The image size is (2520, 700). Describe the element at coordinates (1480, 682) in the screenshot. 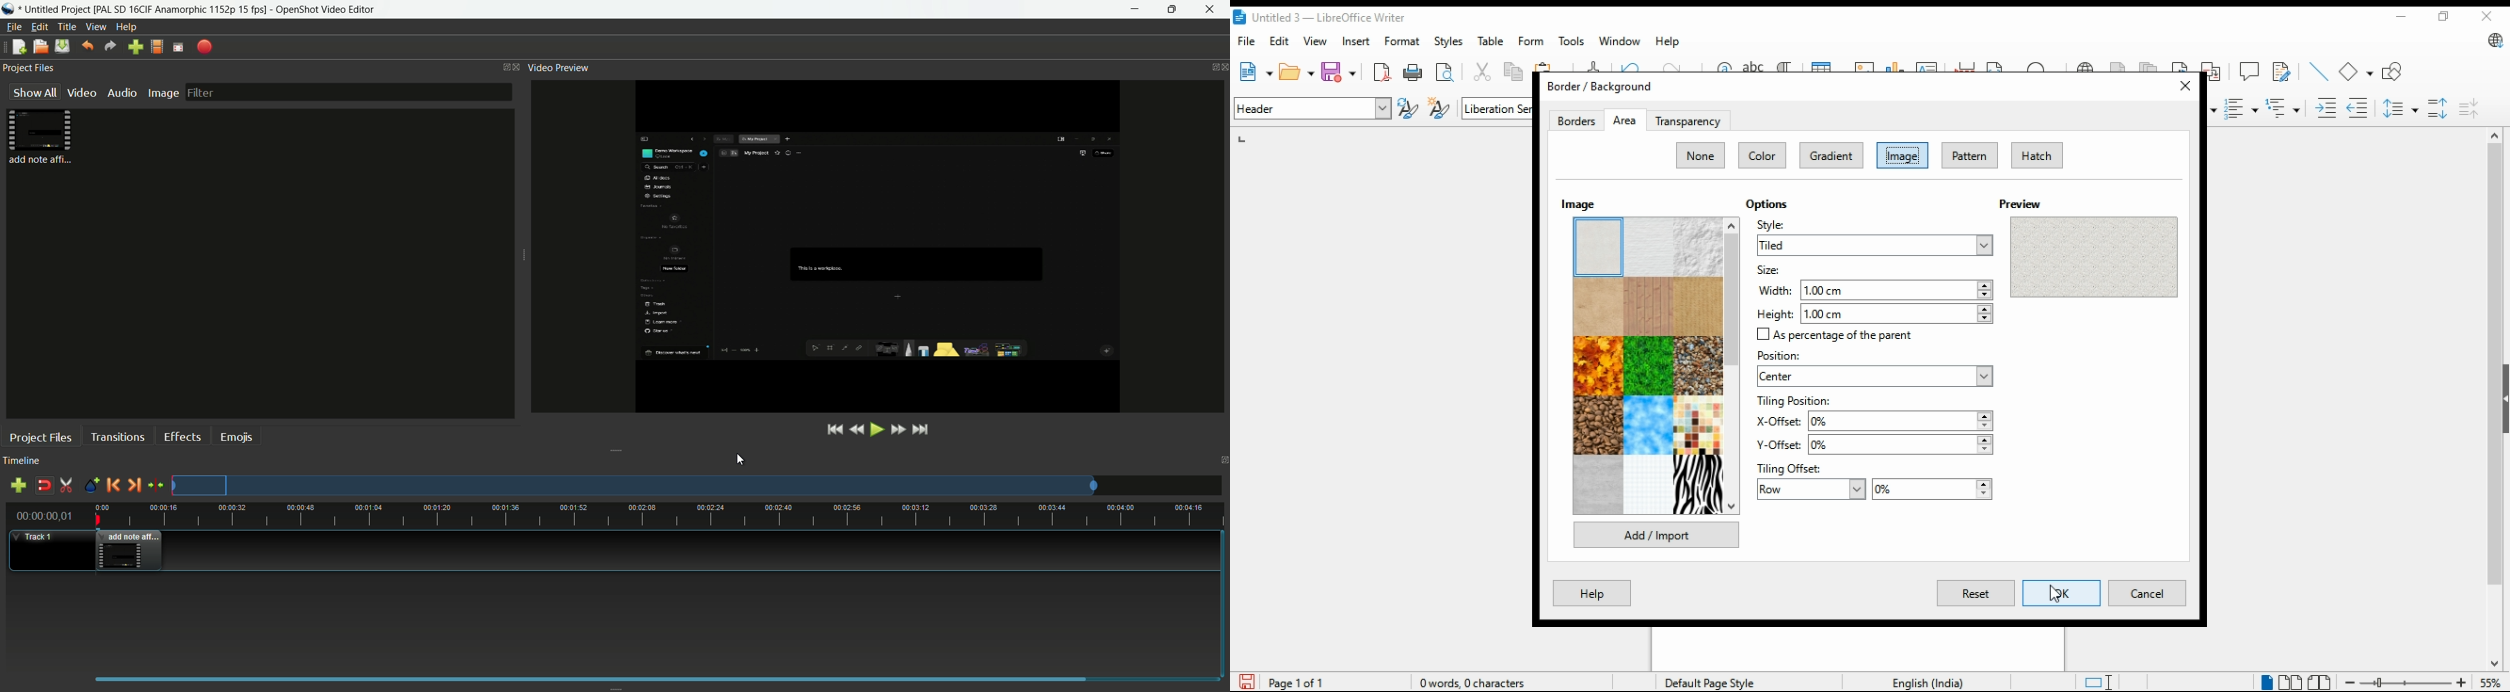

I see `document information` at that location.